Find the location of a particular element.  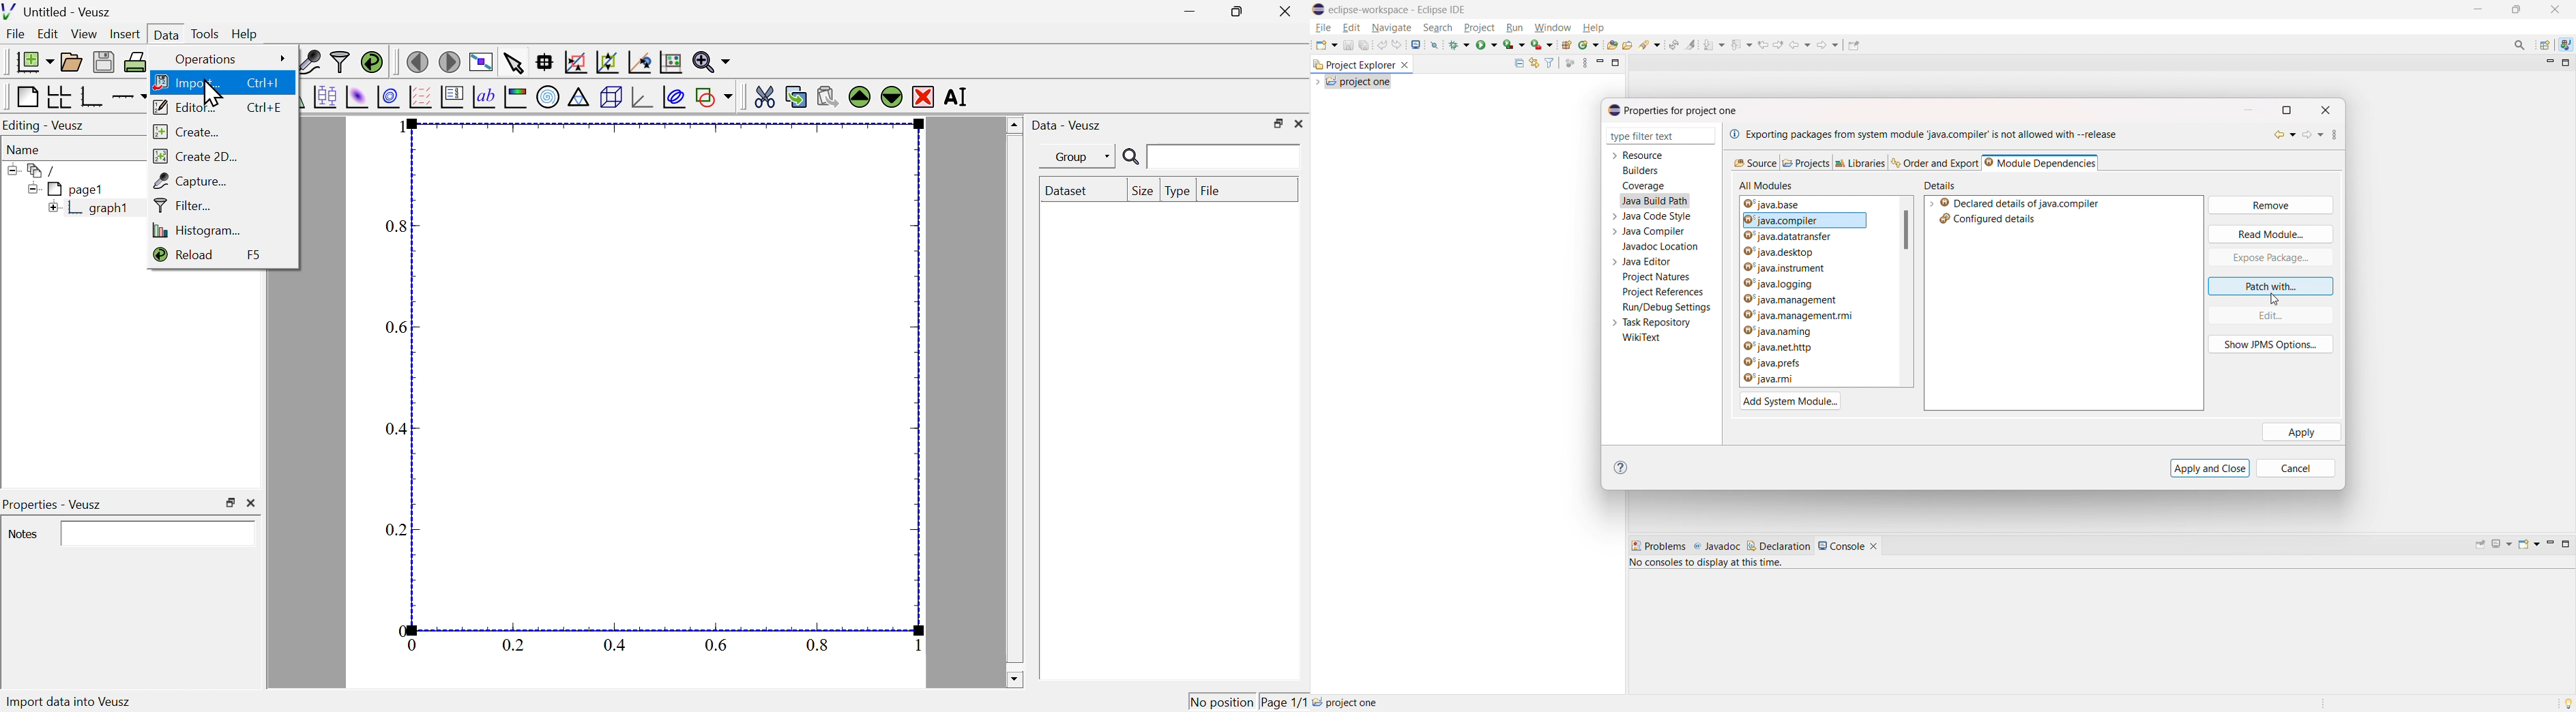

coverage is located at coordinates (1514, 44).